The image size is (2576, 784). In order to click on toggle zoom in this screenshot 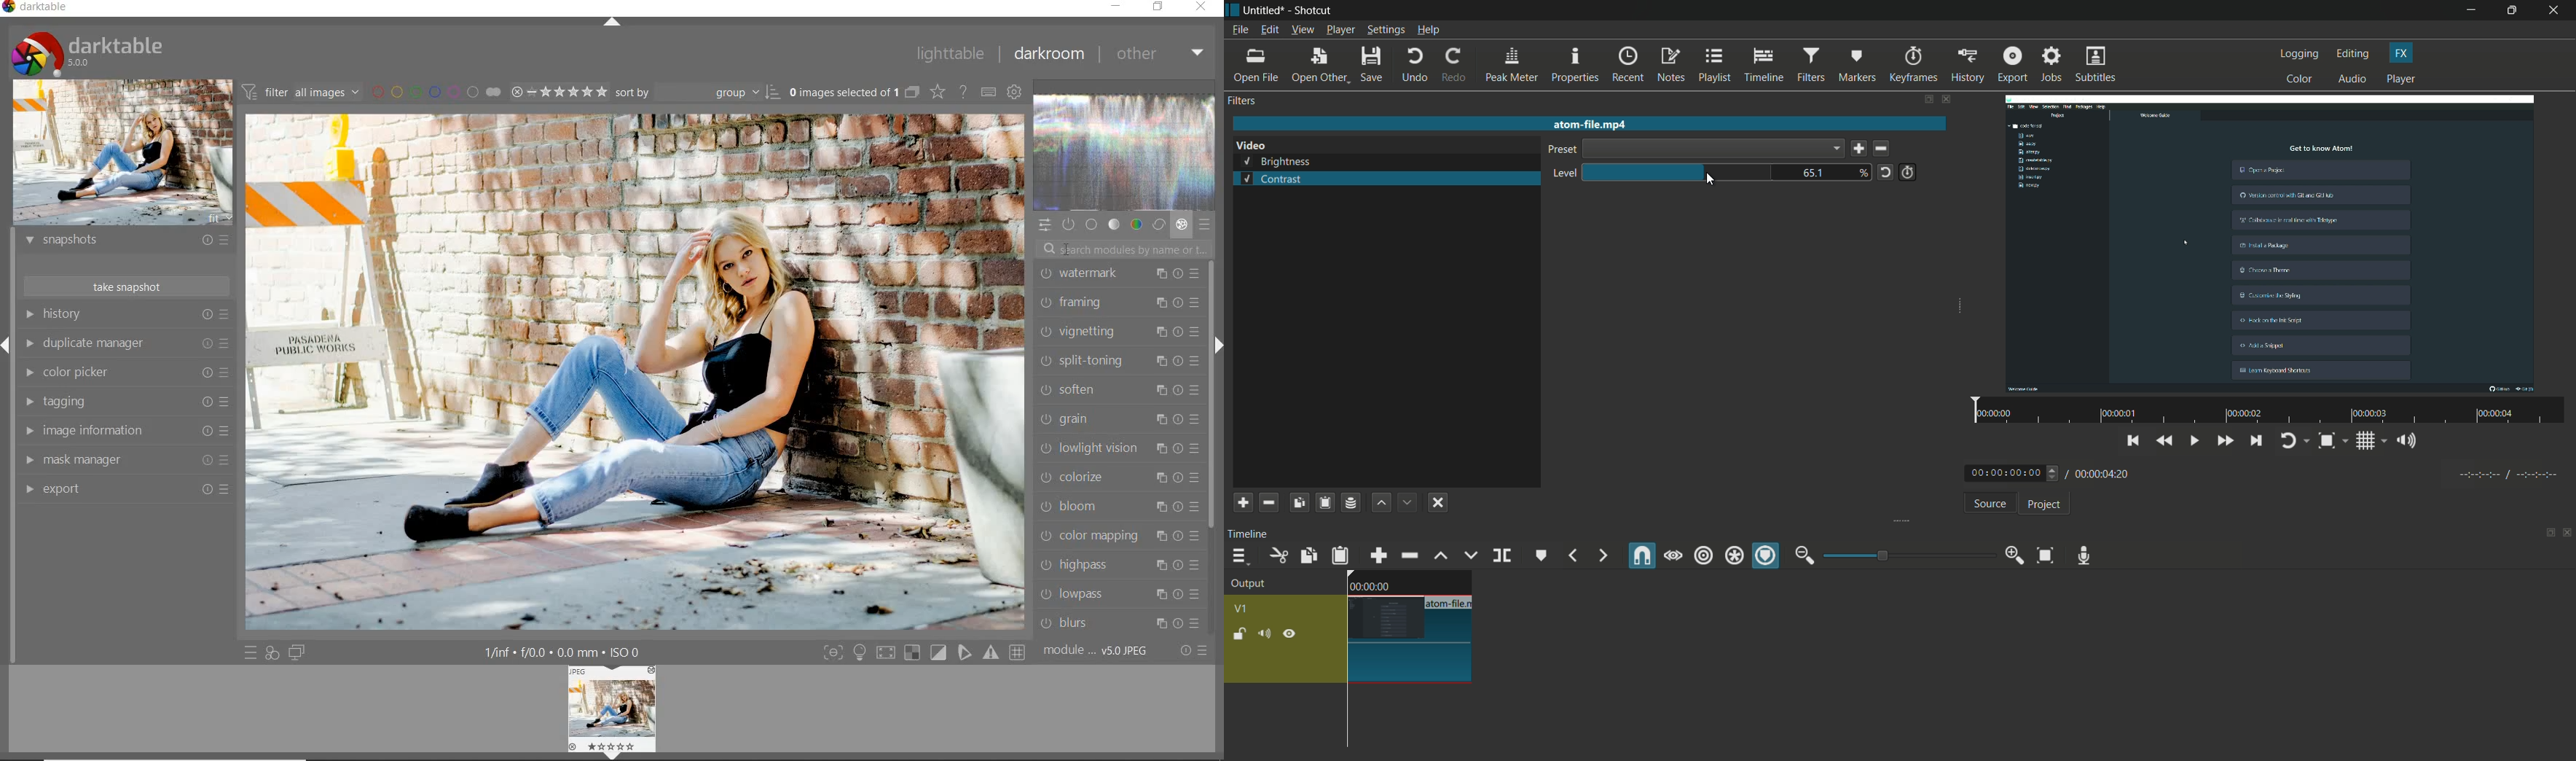, I will do `click(2332, 442)`.